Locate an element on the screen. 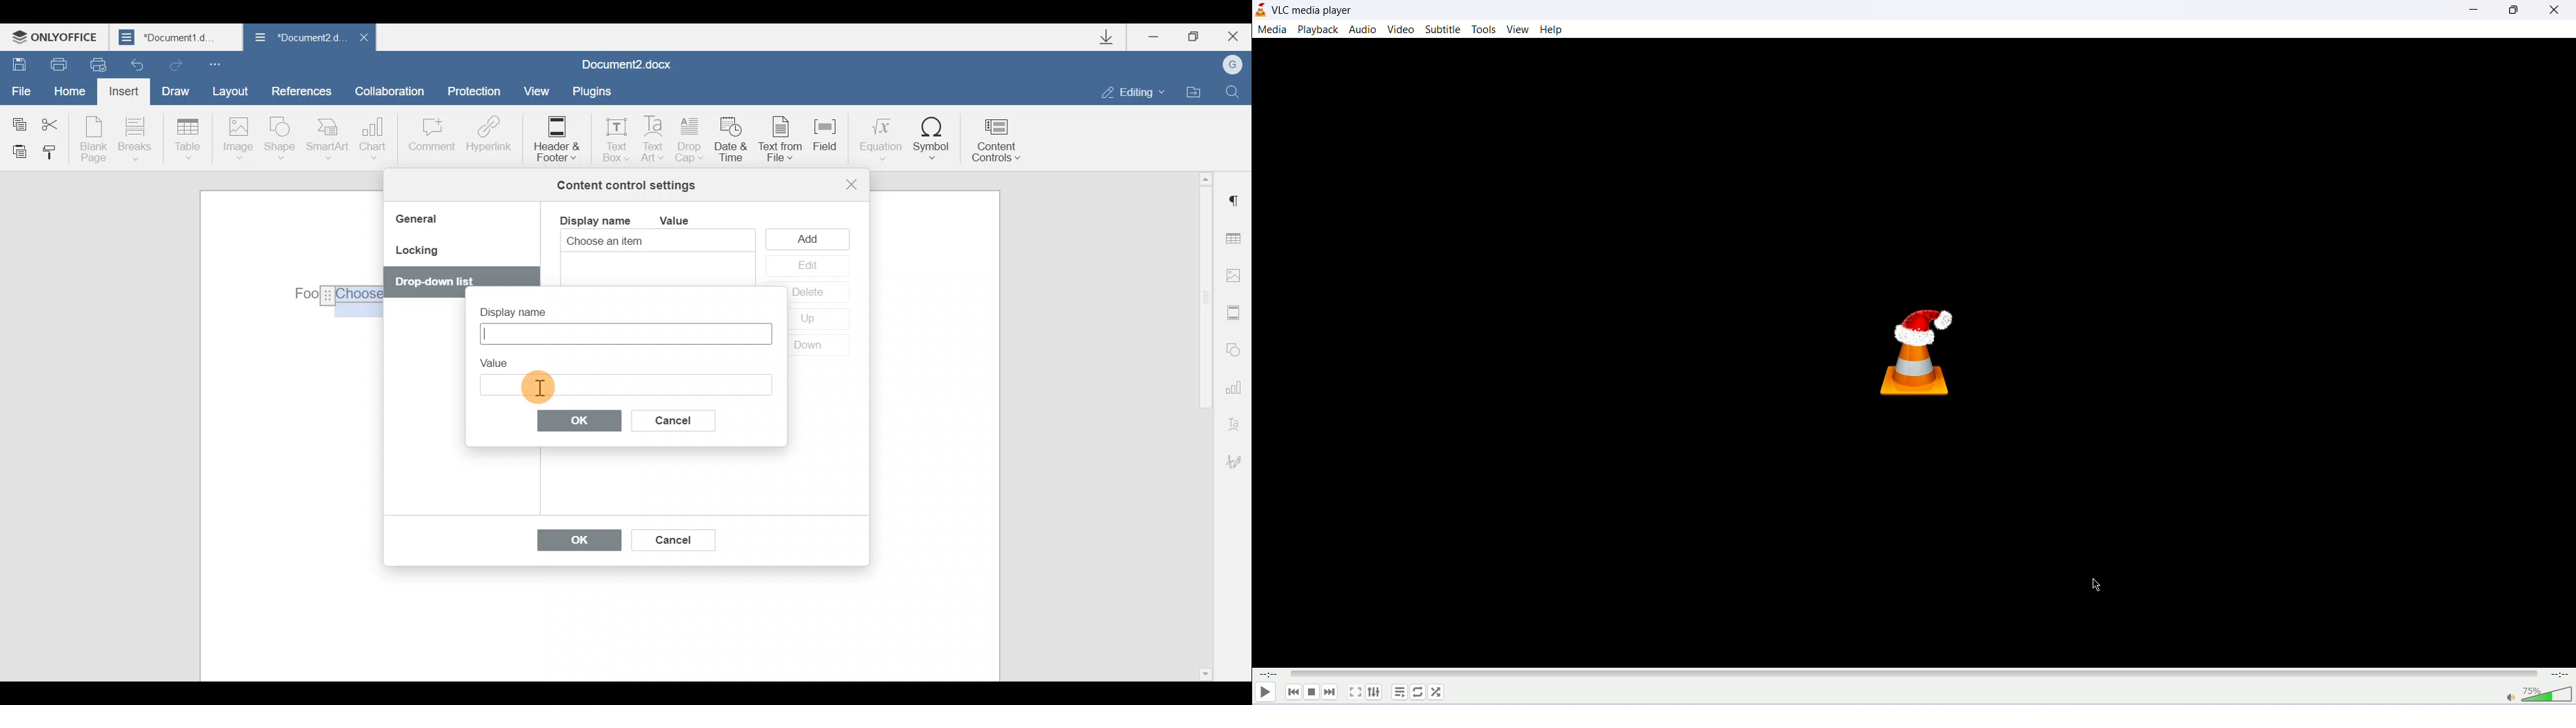 The image size is (2576, 728). Minimize is located at coordinates (1160, 39).